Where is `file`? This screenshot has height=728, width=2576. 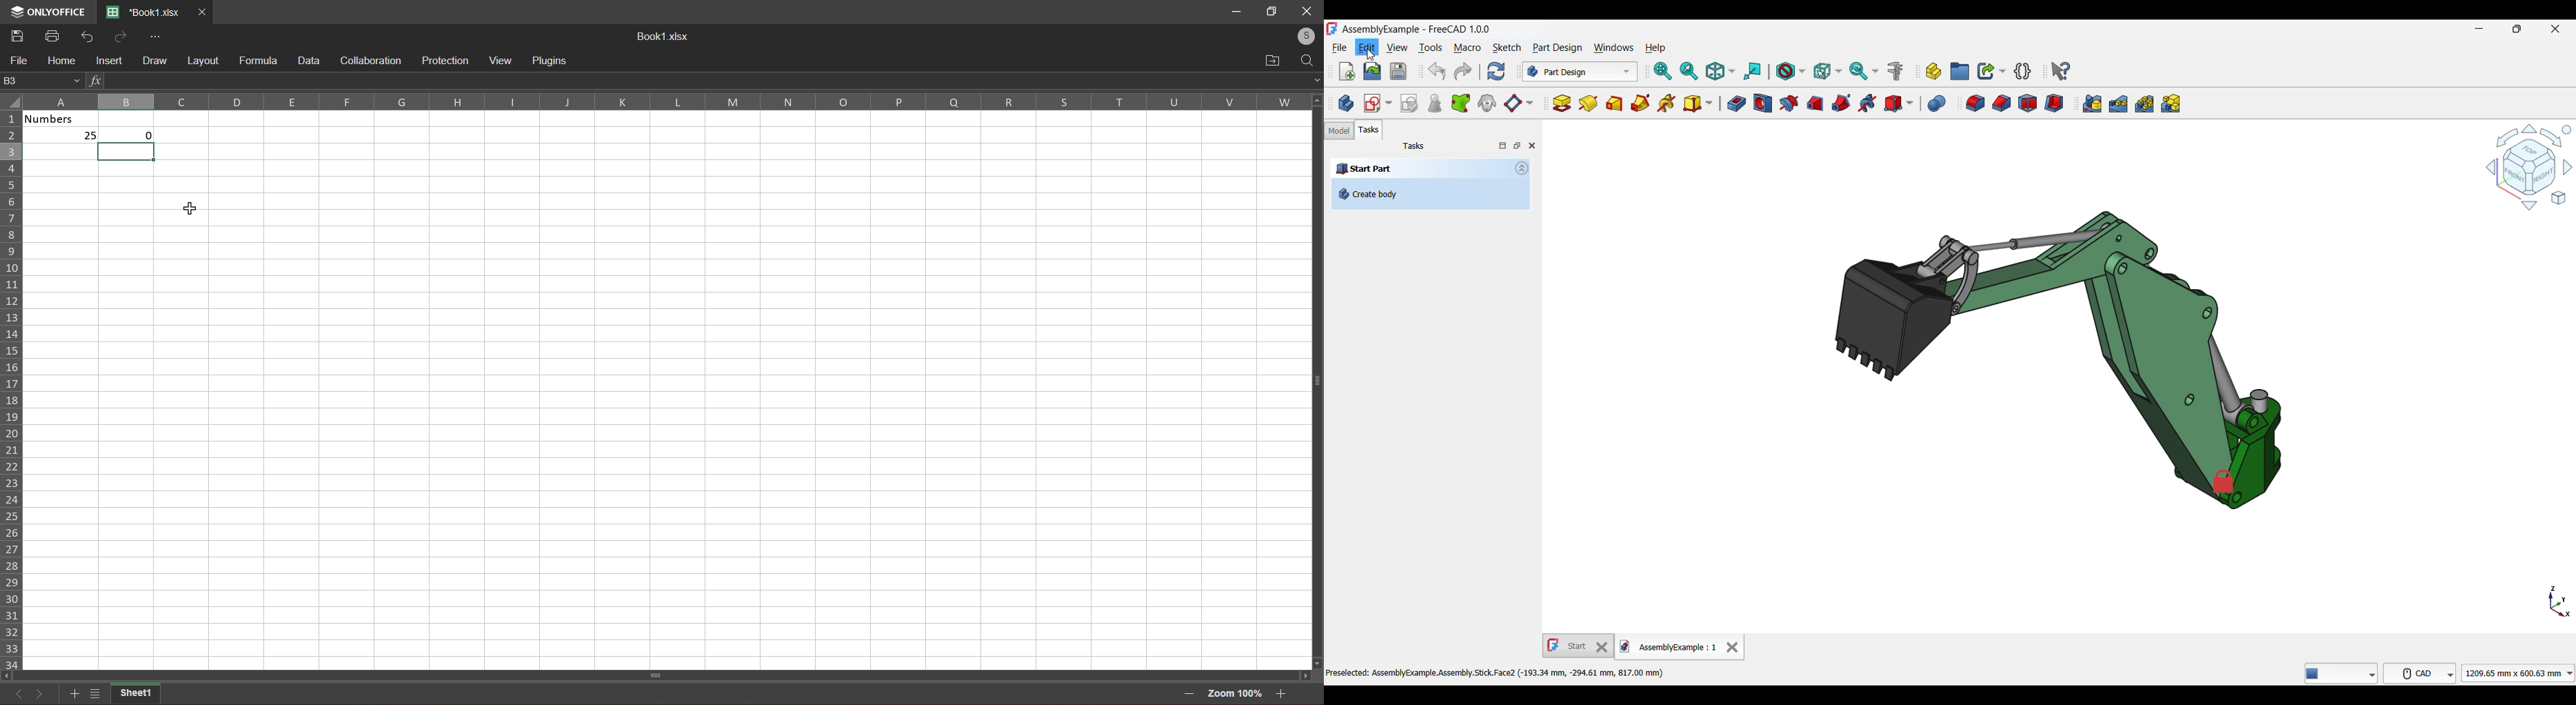 file is located at coordinates (17, 61).